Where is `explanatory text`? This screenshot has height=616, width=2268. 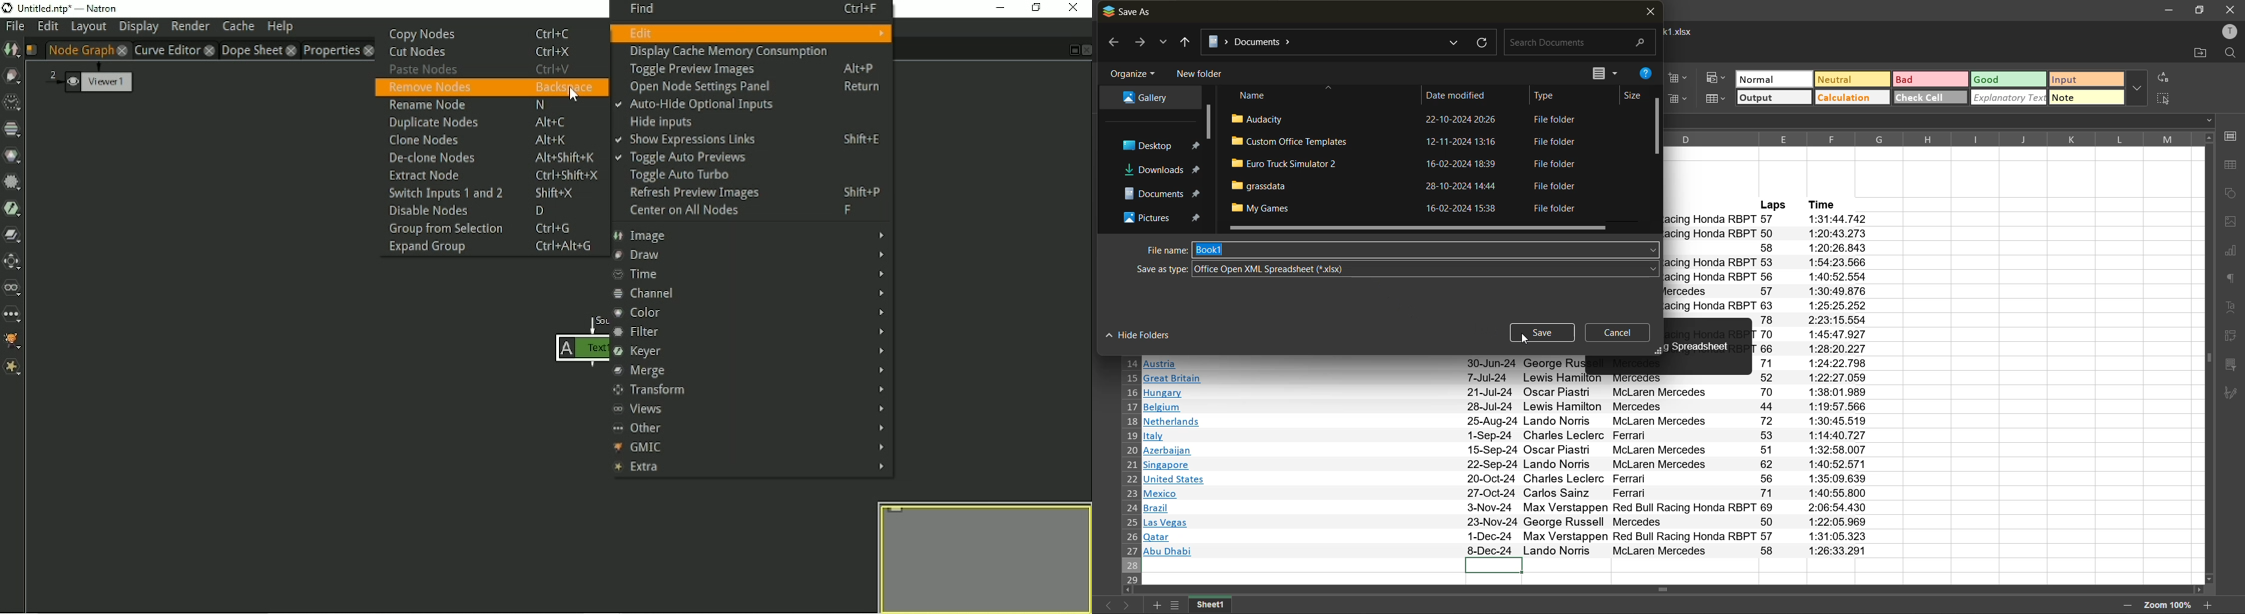
explanatory text is located at coordinates (2010, 97).